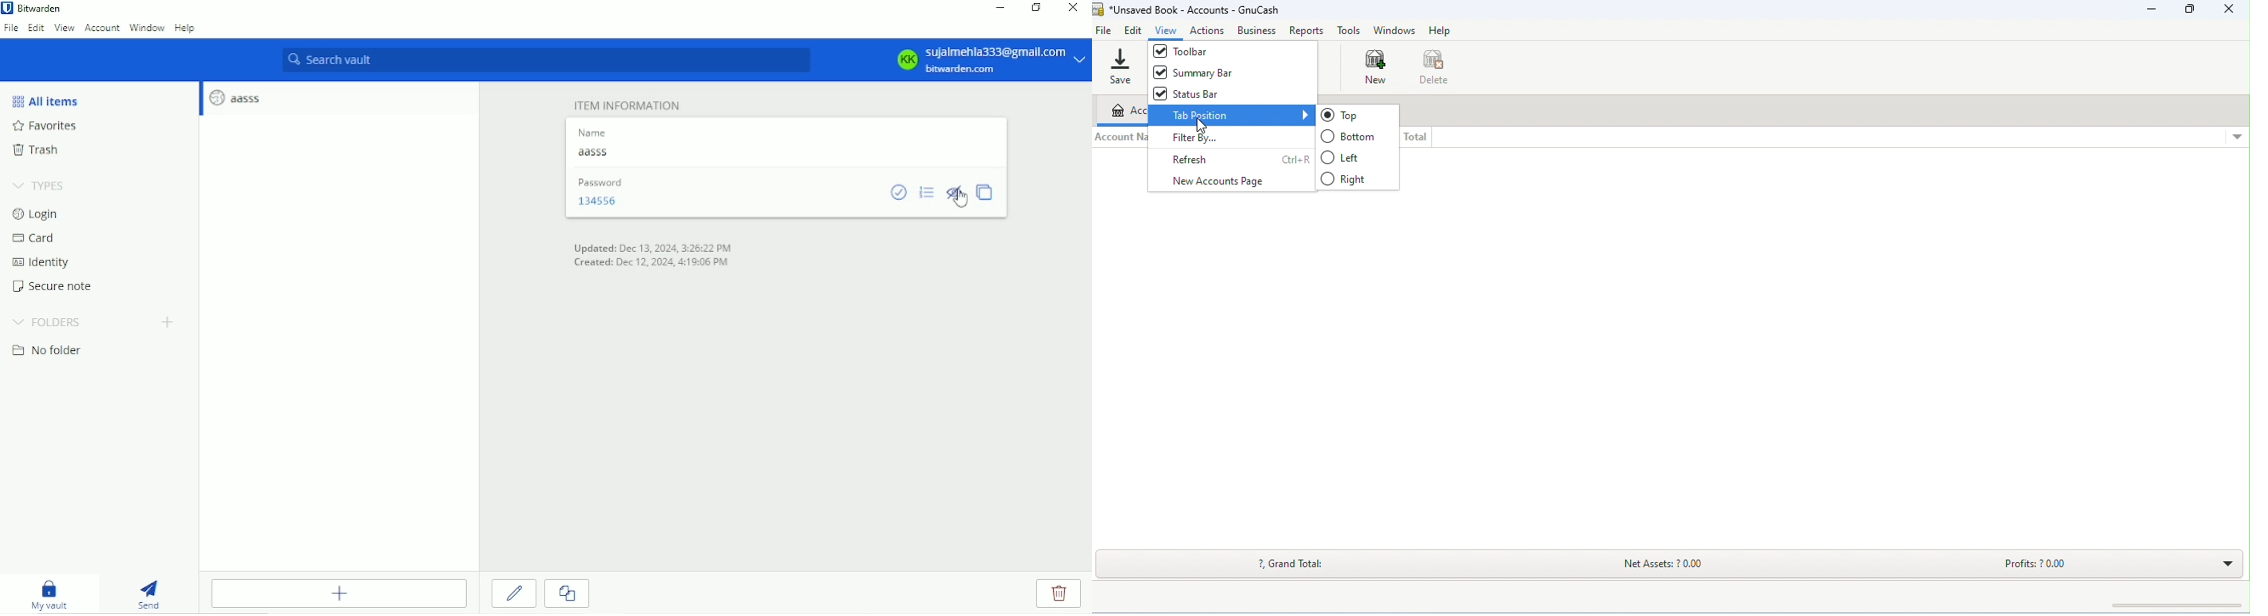 This screenshot has width=2268, height=616. I want to click on profits, so click(2038, 565).